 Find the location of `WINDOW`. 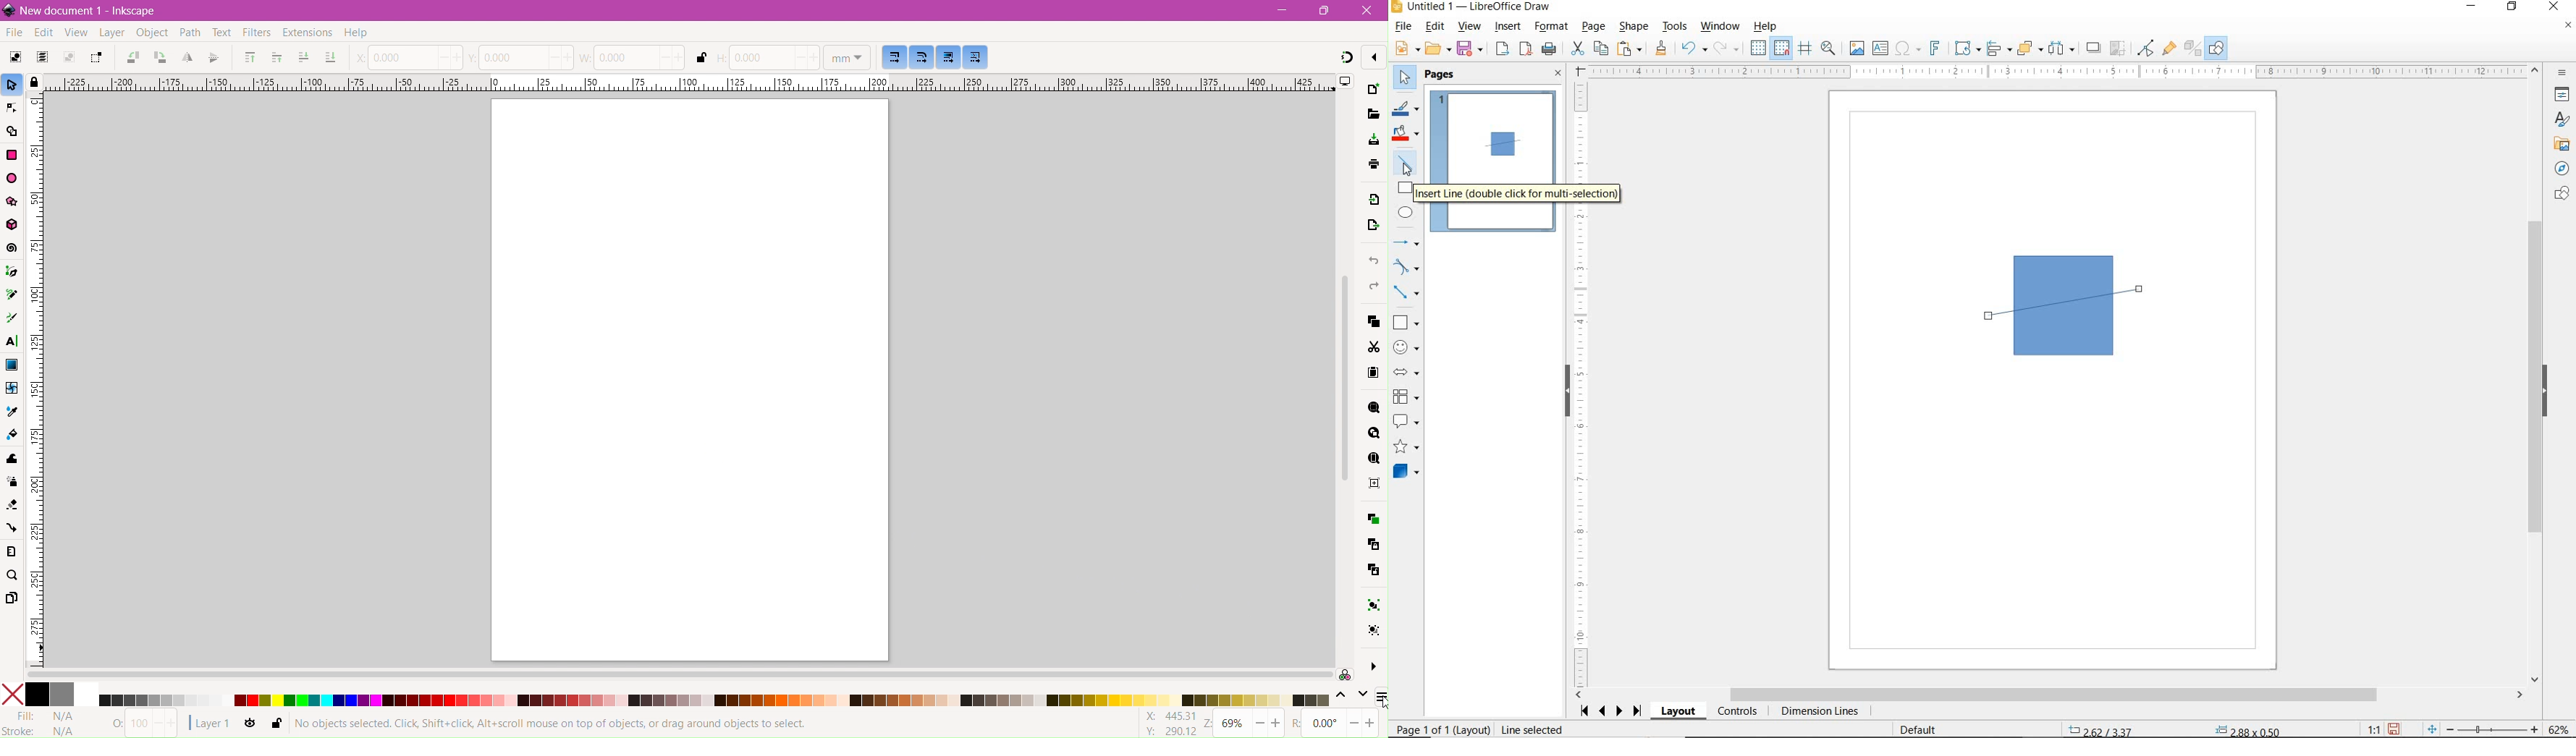

WINDOW is located at coordinates (1721, 27).